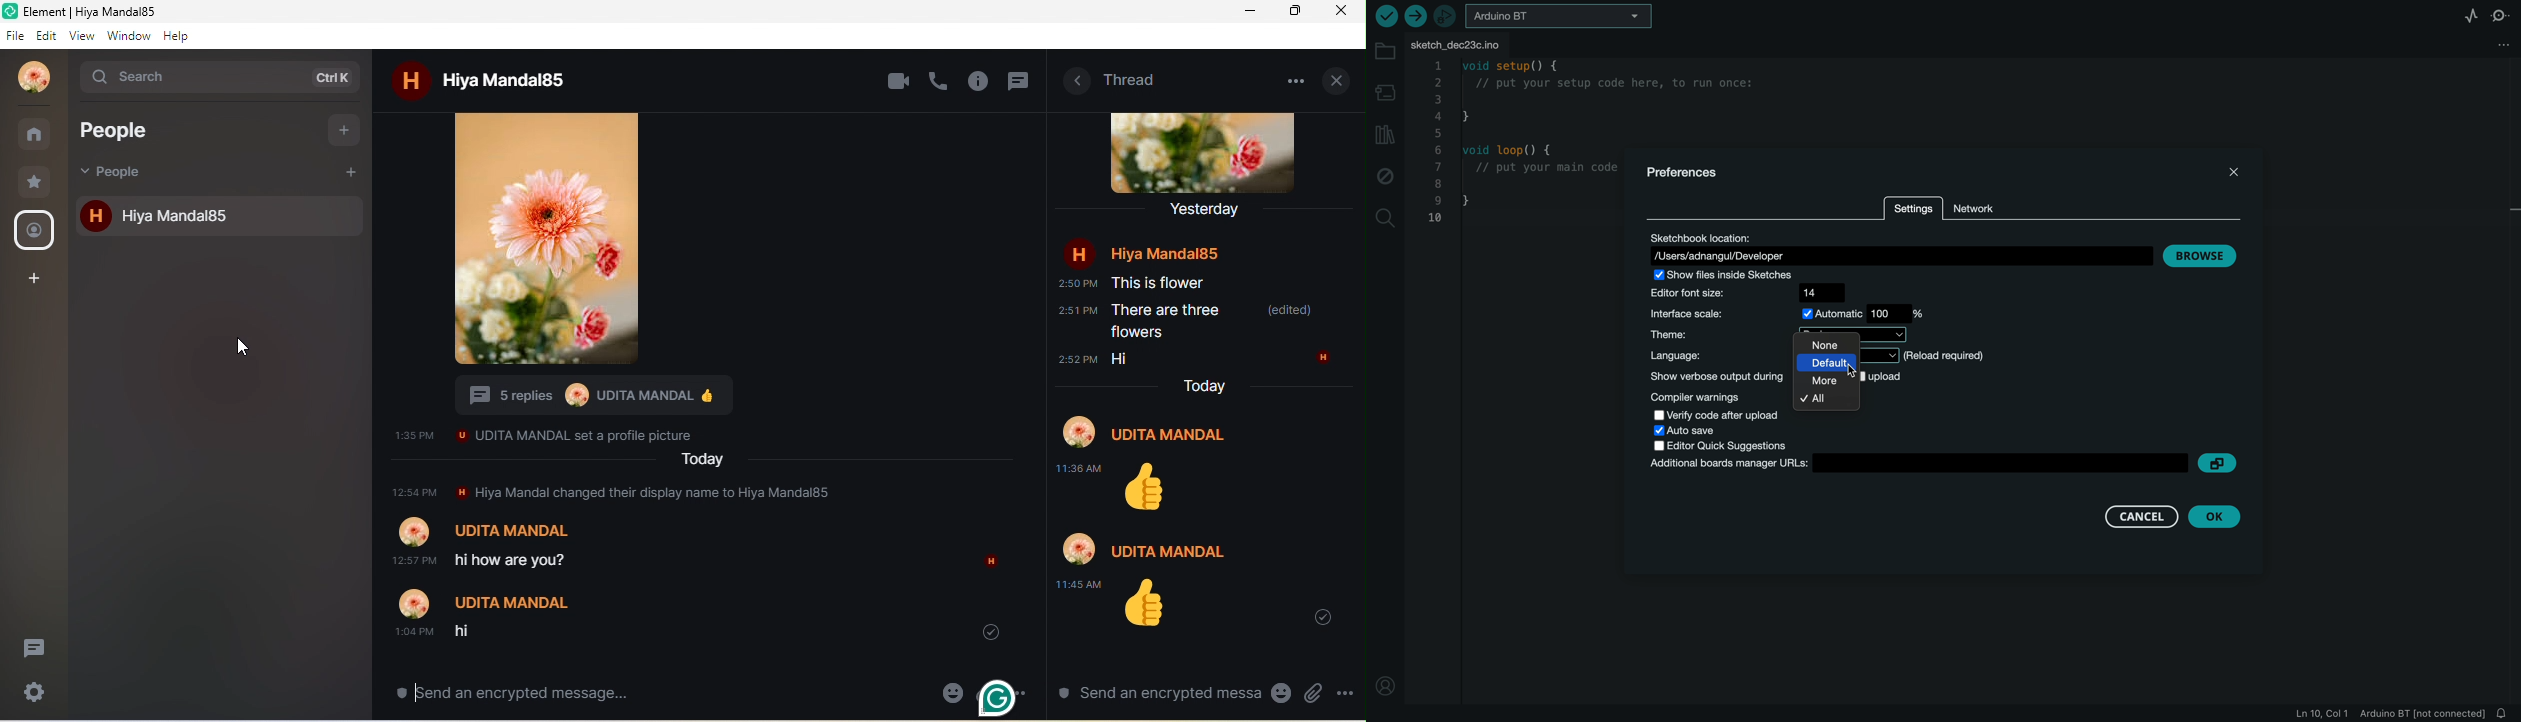  I want to click on favourite, so click(38, 181).